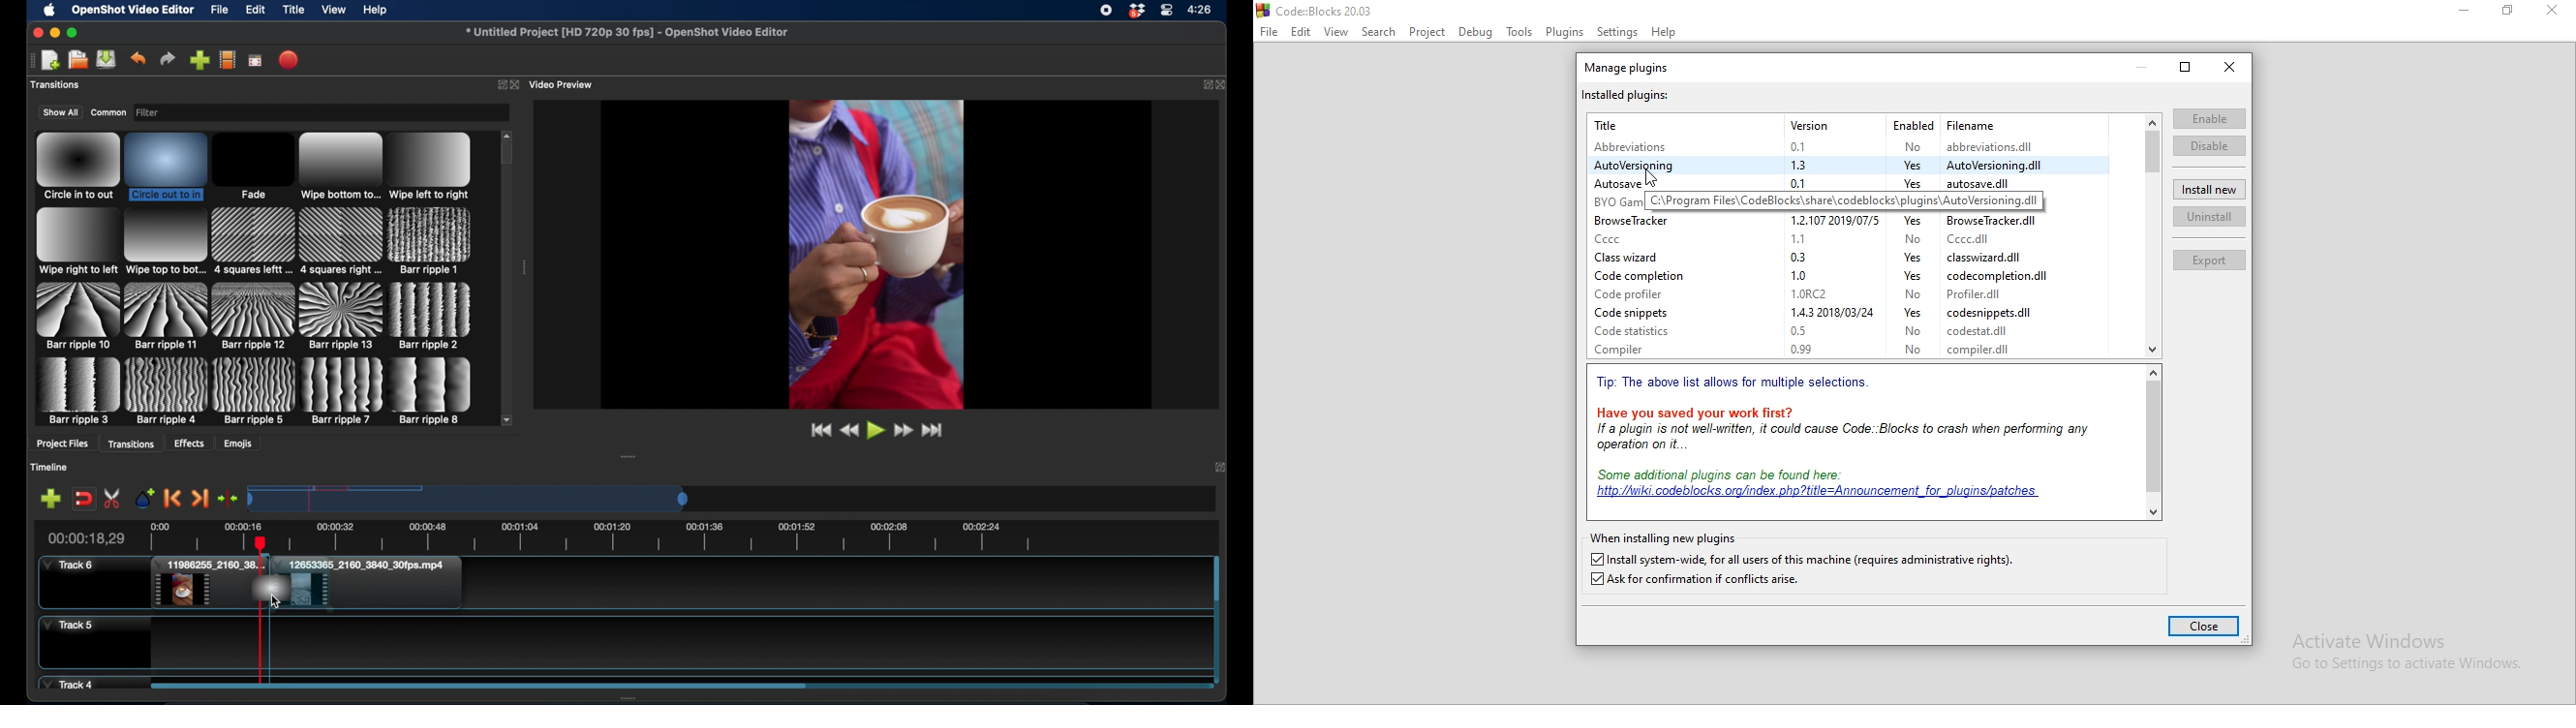  I want to click on center the timeline playhead, so click(228, 499).